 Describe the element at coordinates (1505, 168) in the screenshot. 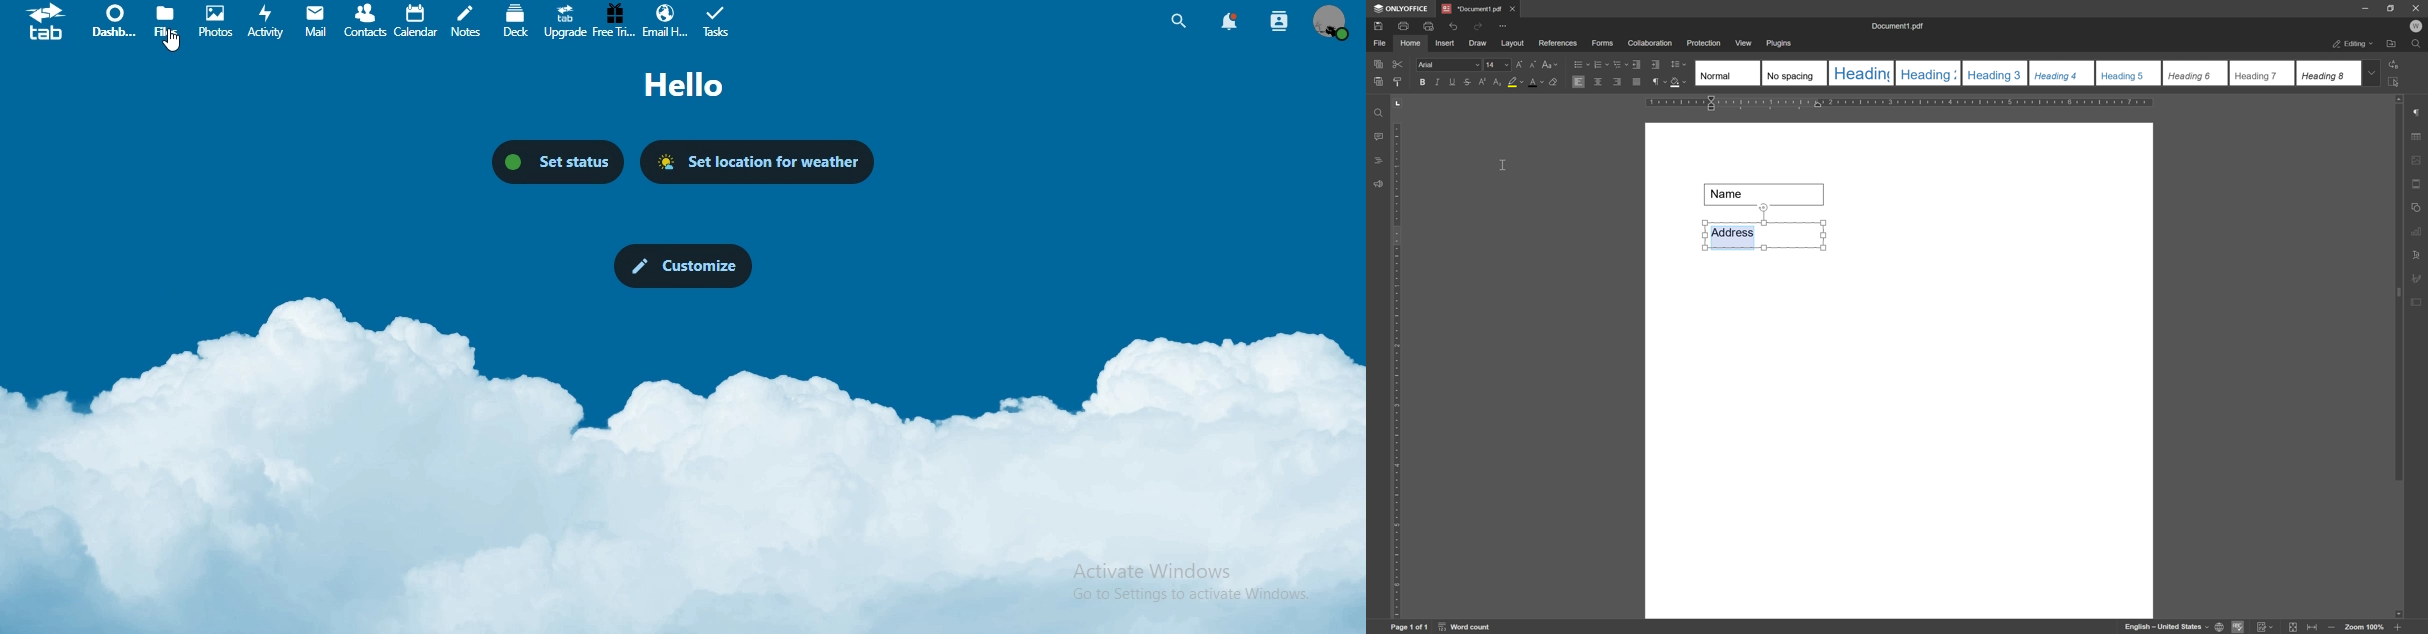

I see `cursor` at that location.